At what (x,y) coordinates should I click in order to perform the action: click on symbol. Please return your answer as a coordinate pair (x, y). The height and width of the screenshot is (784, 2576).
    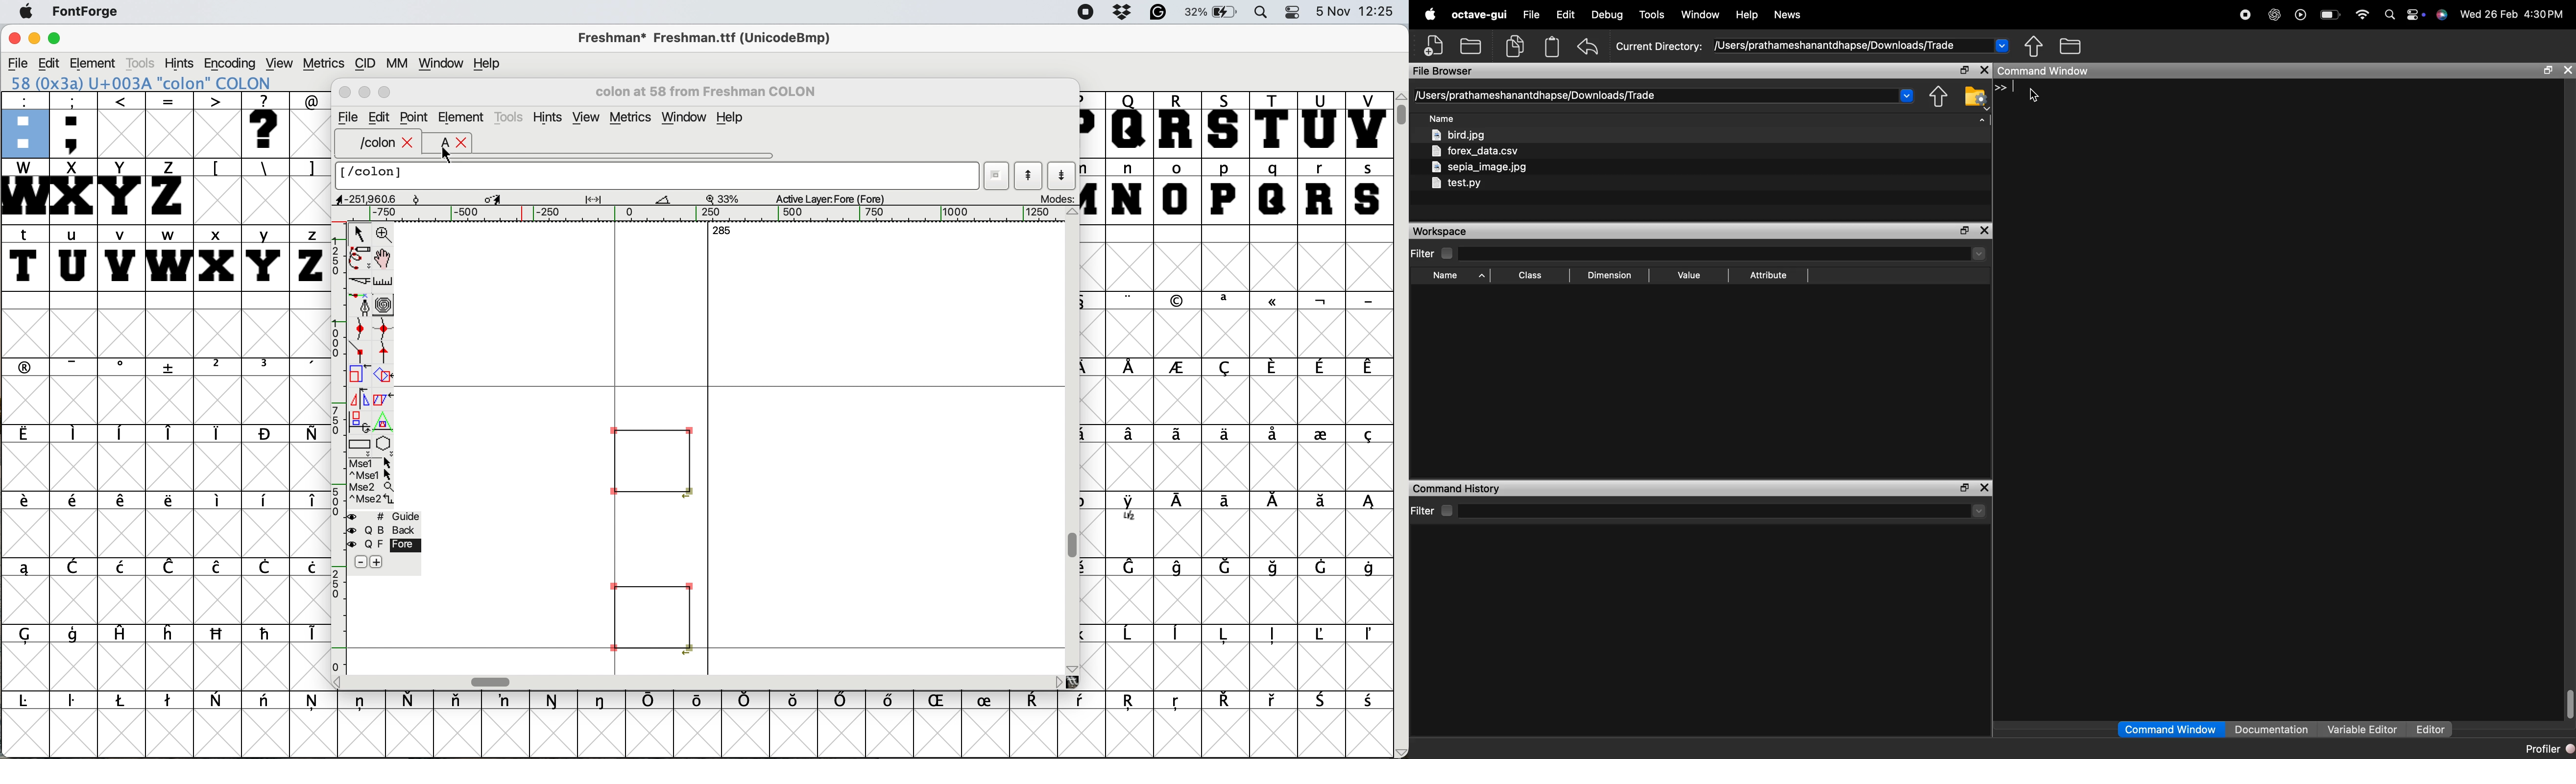
    Looking at the image, I should click on (1320, 501).